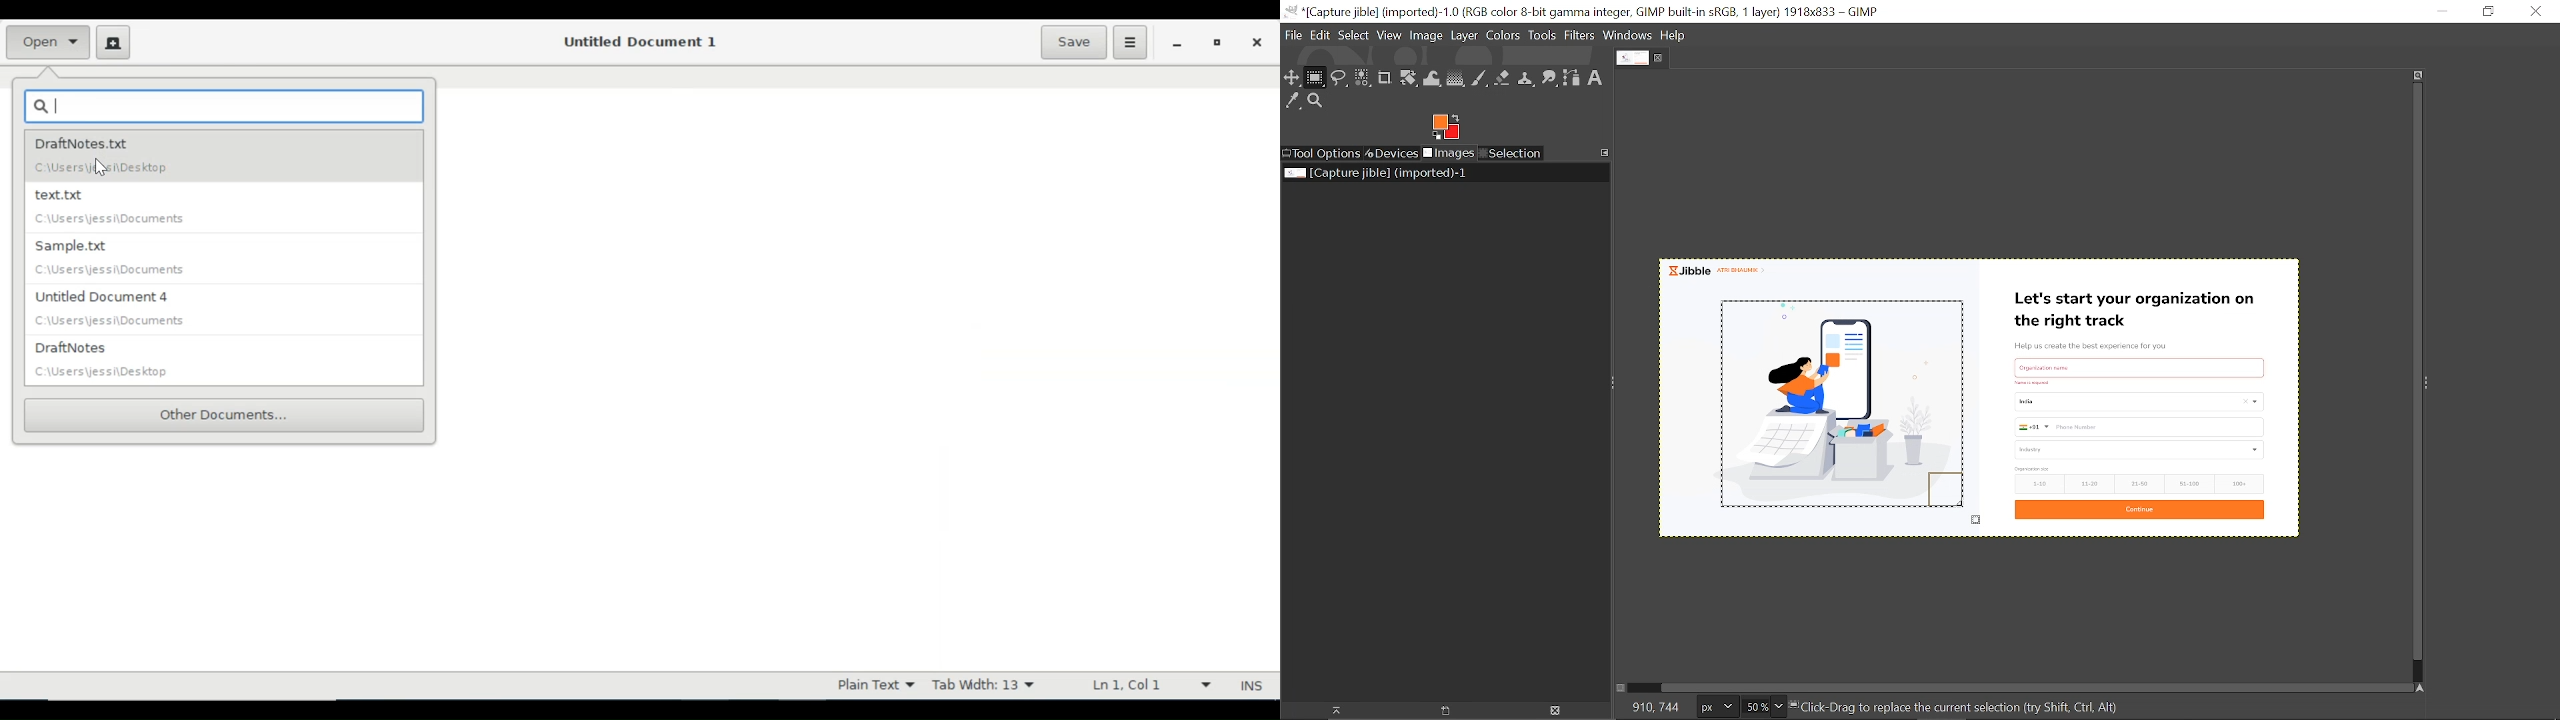 This screenshot has width=2576, height=728. I want to click on Rectangle select tool, so click(1316, 79).